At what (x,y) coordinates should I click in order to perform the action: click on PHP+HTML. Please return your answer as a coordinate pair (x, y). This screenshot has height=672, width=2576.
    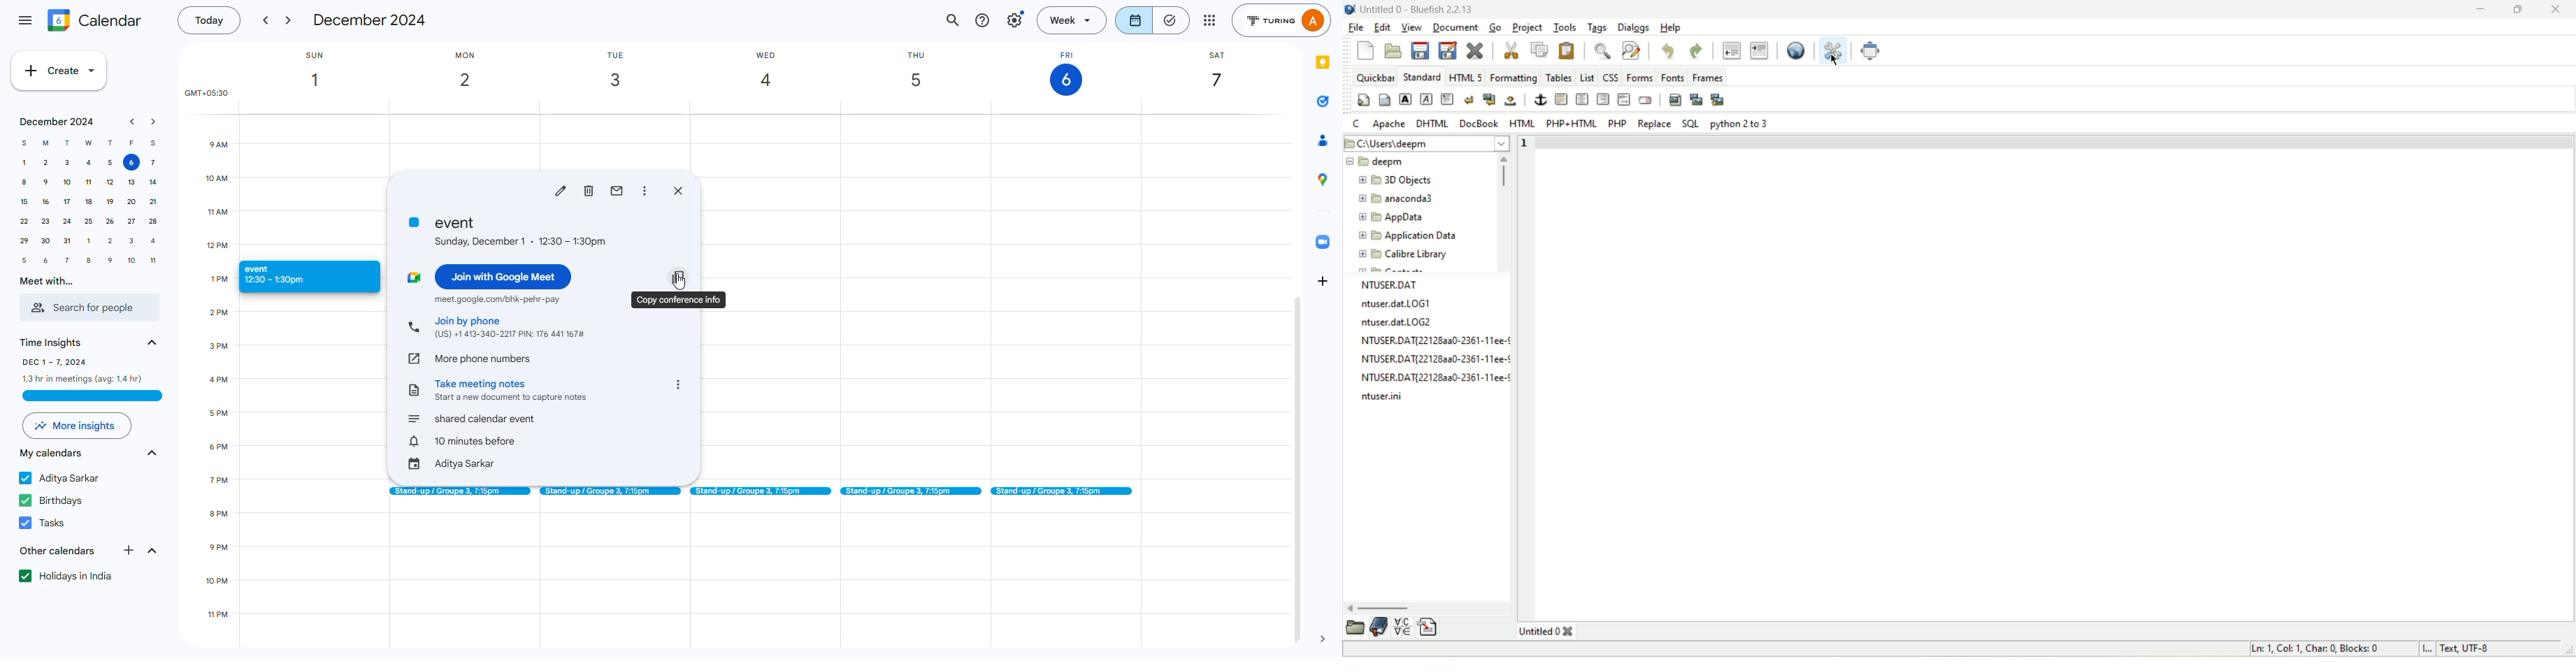
    Looking at the image, I should click on (1572, 123).